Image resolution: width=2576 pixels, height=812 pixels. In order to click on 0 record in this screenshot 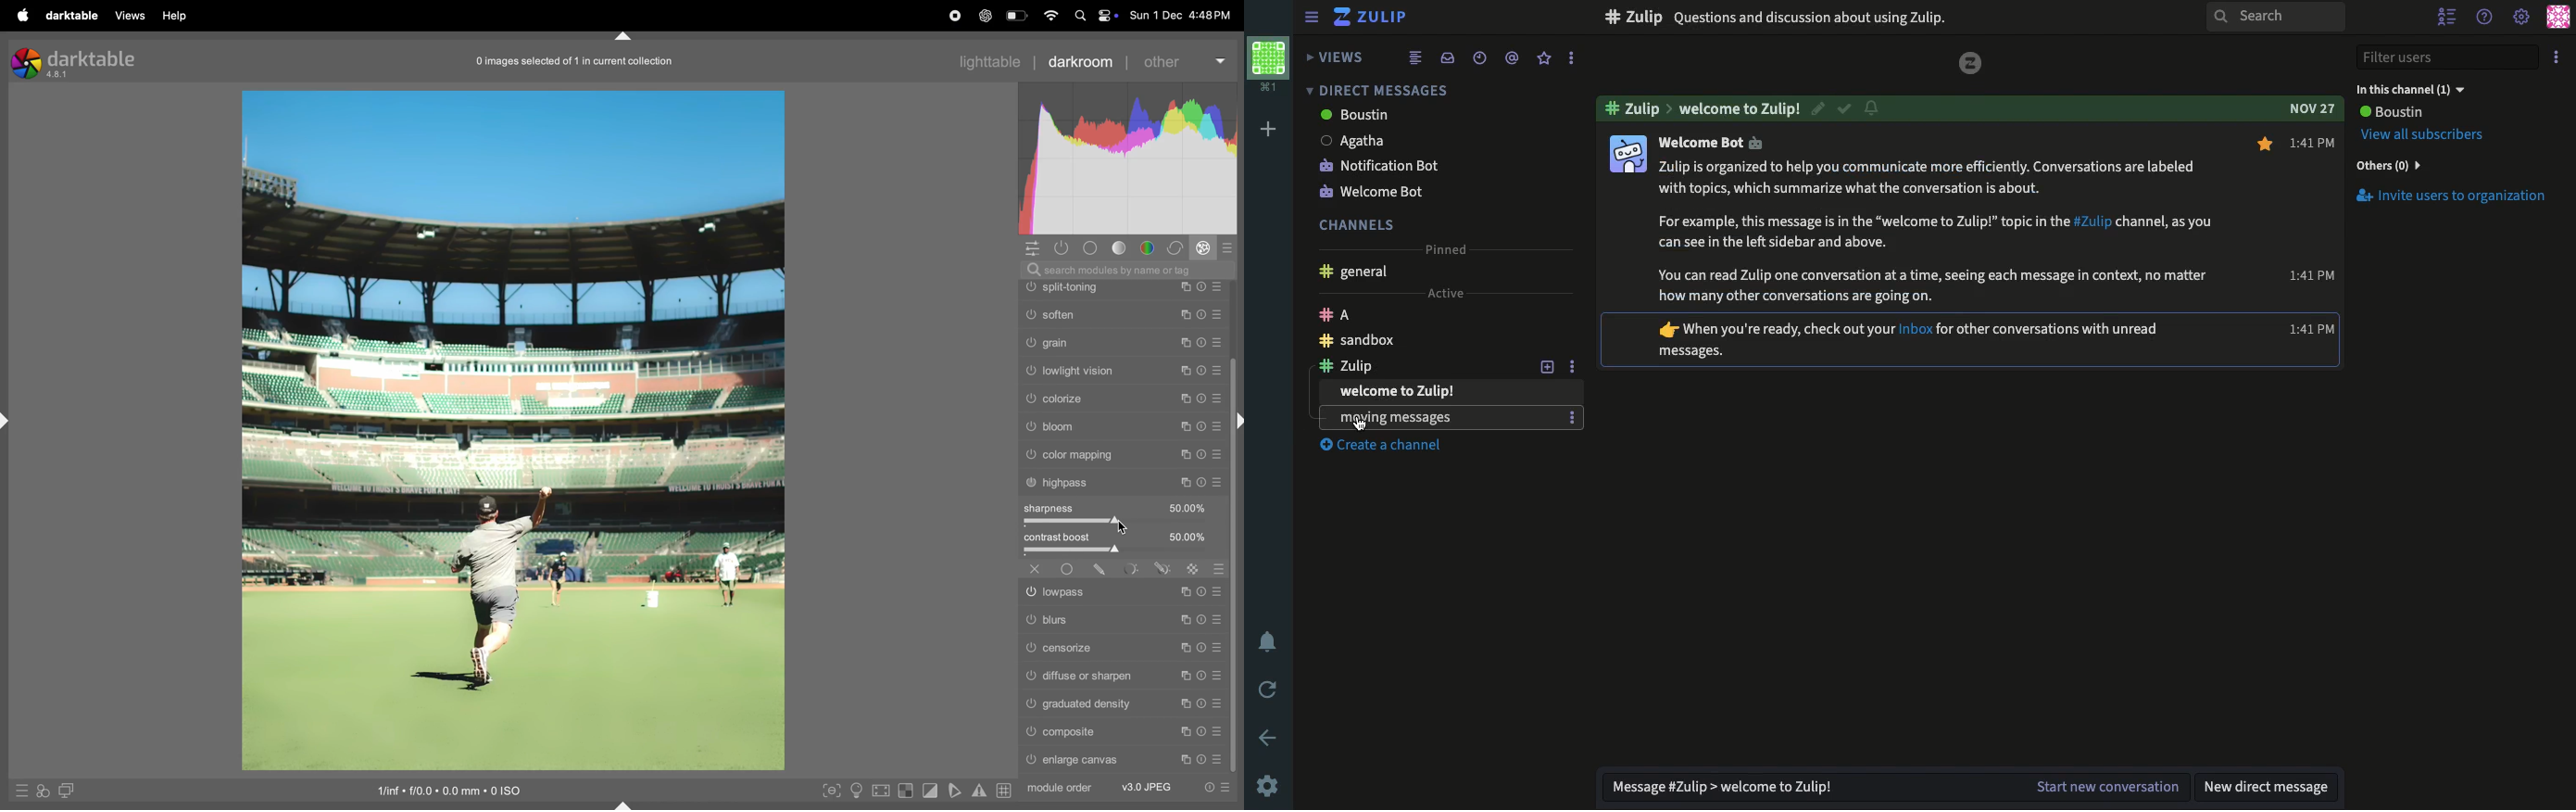, I will do `click(578, 60)`.